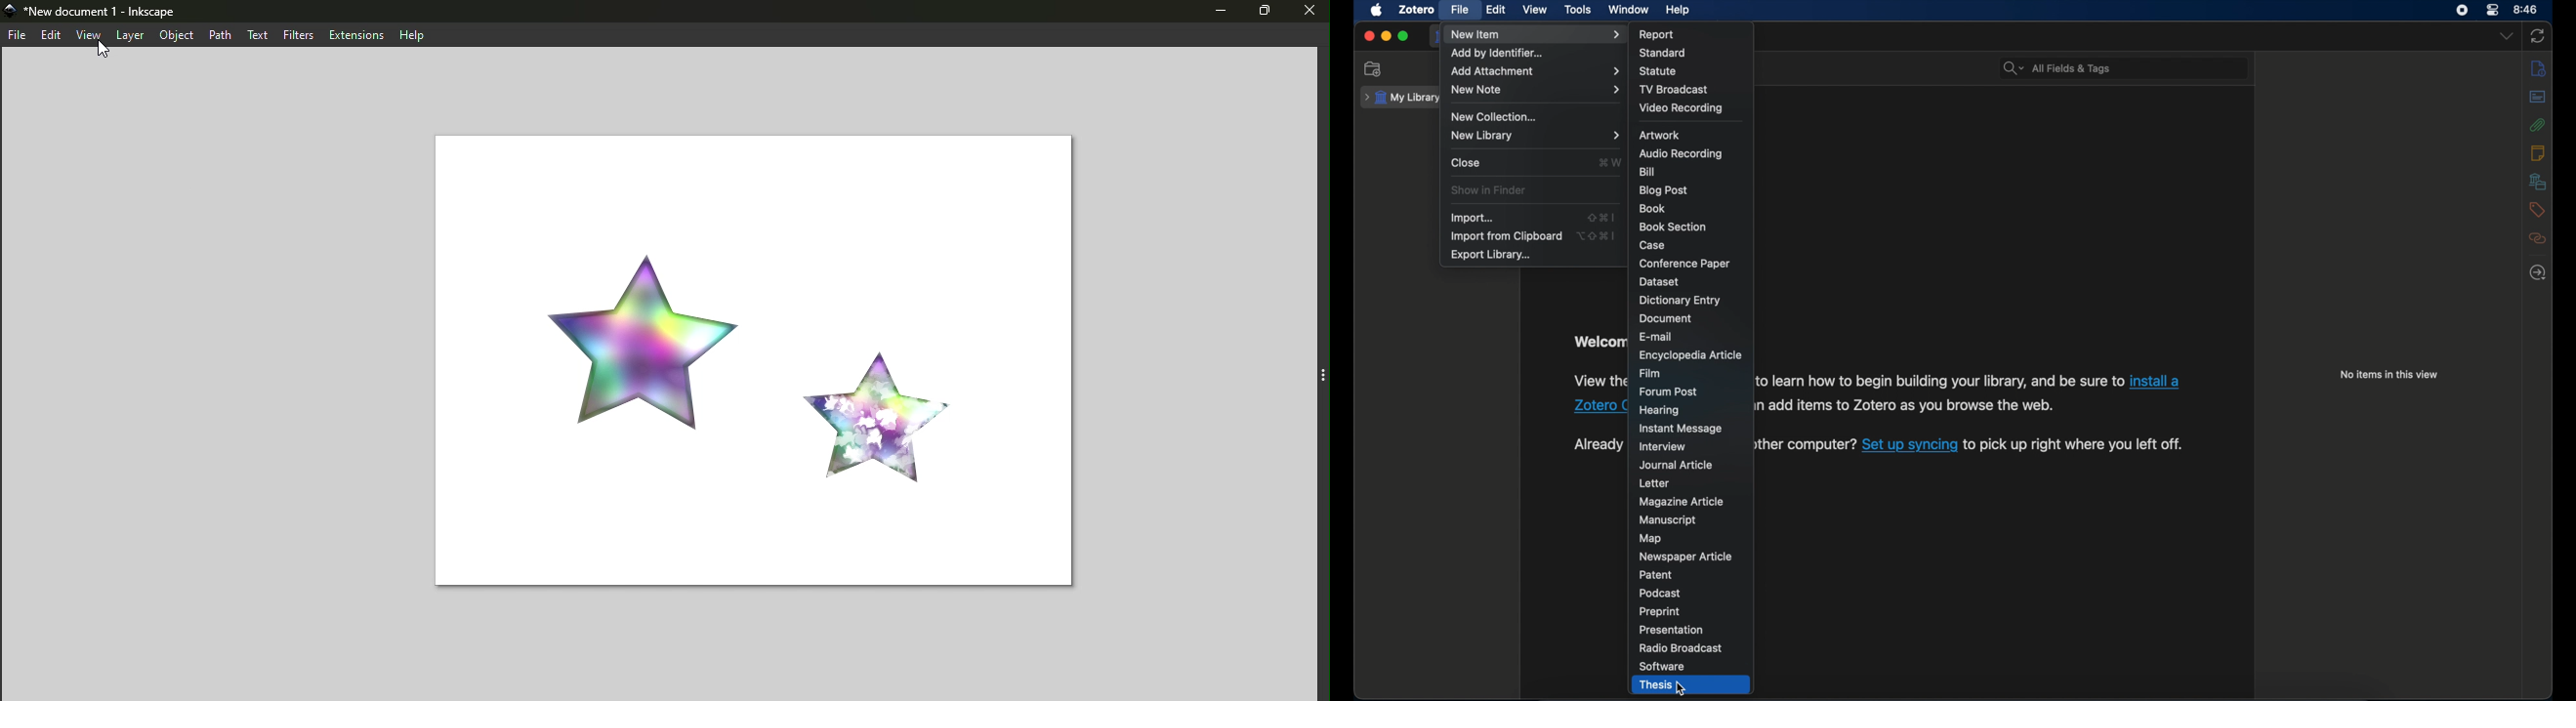 This screenshot has height=728, width=2576. I want to click on dataset, so click(1658, 282).